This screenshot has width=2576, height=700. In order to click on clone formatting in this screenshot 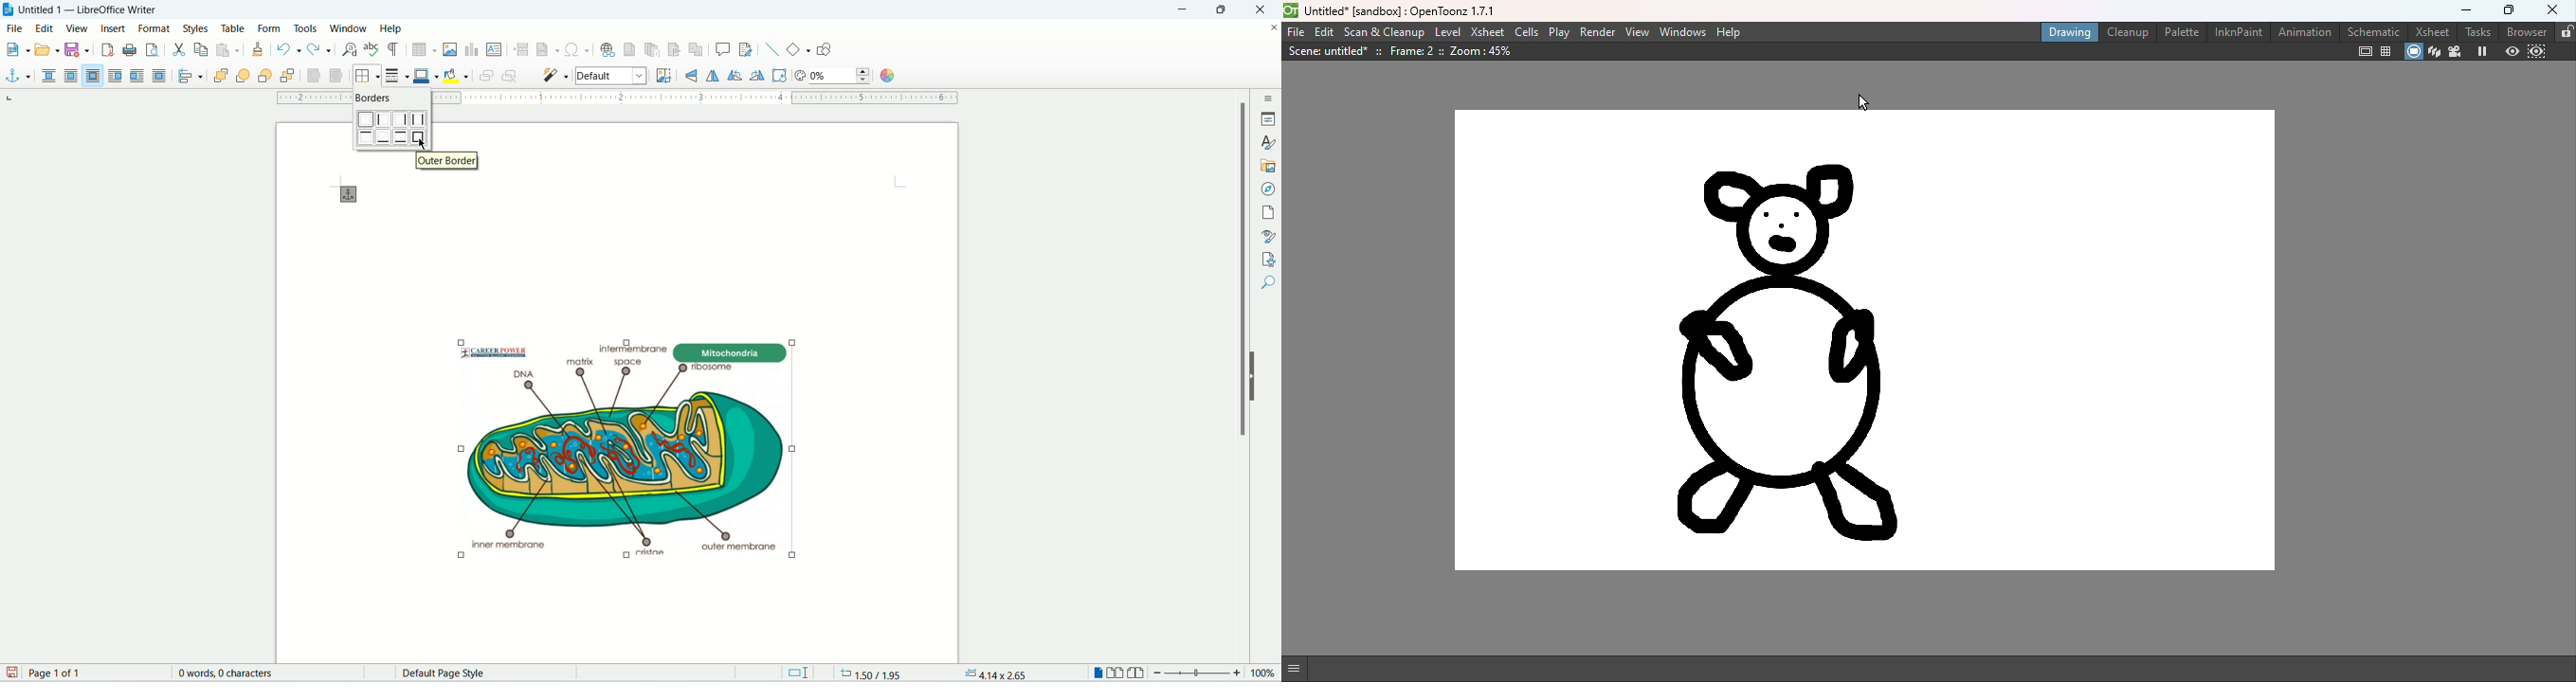, I will do `click(258, 50)`.